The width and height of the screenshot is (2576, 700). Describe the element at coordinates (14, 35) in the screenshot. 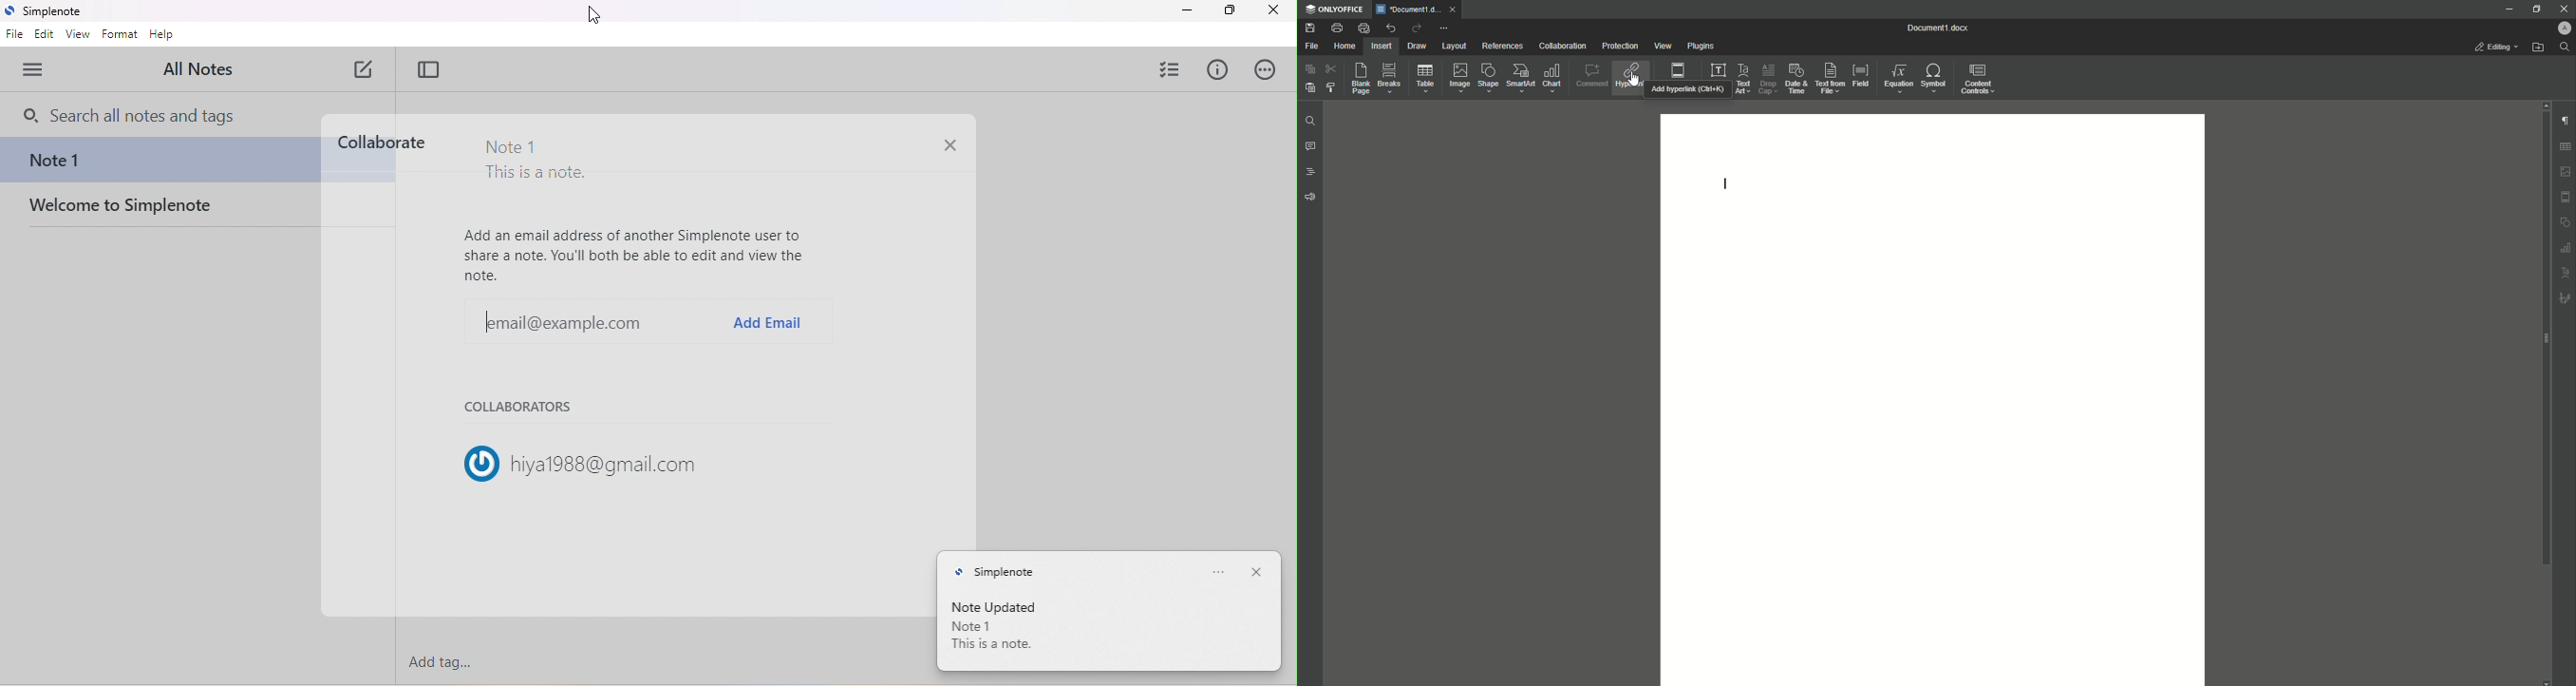

I see `file` at that location.